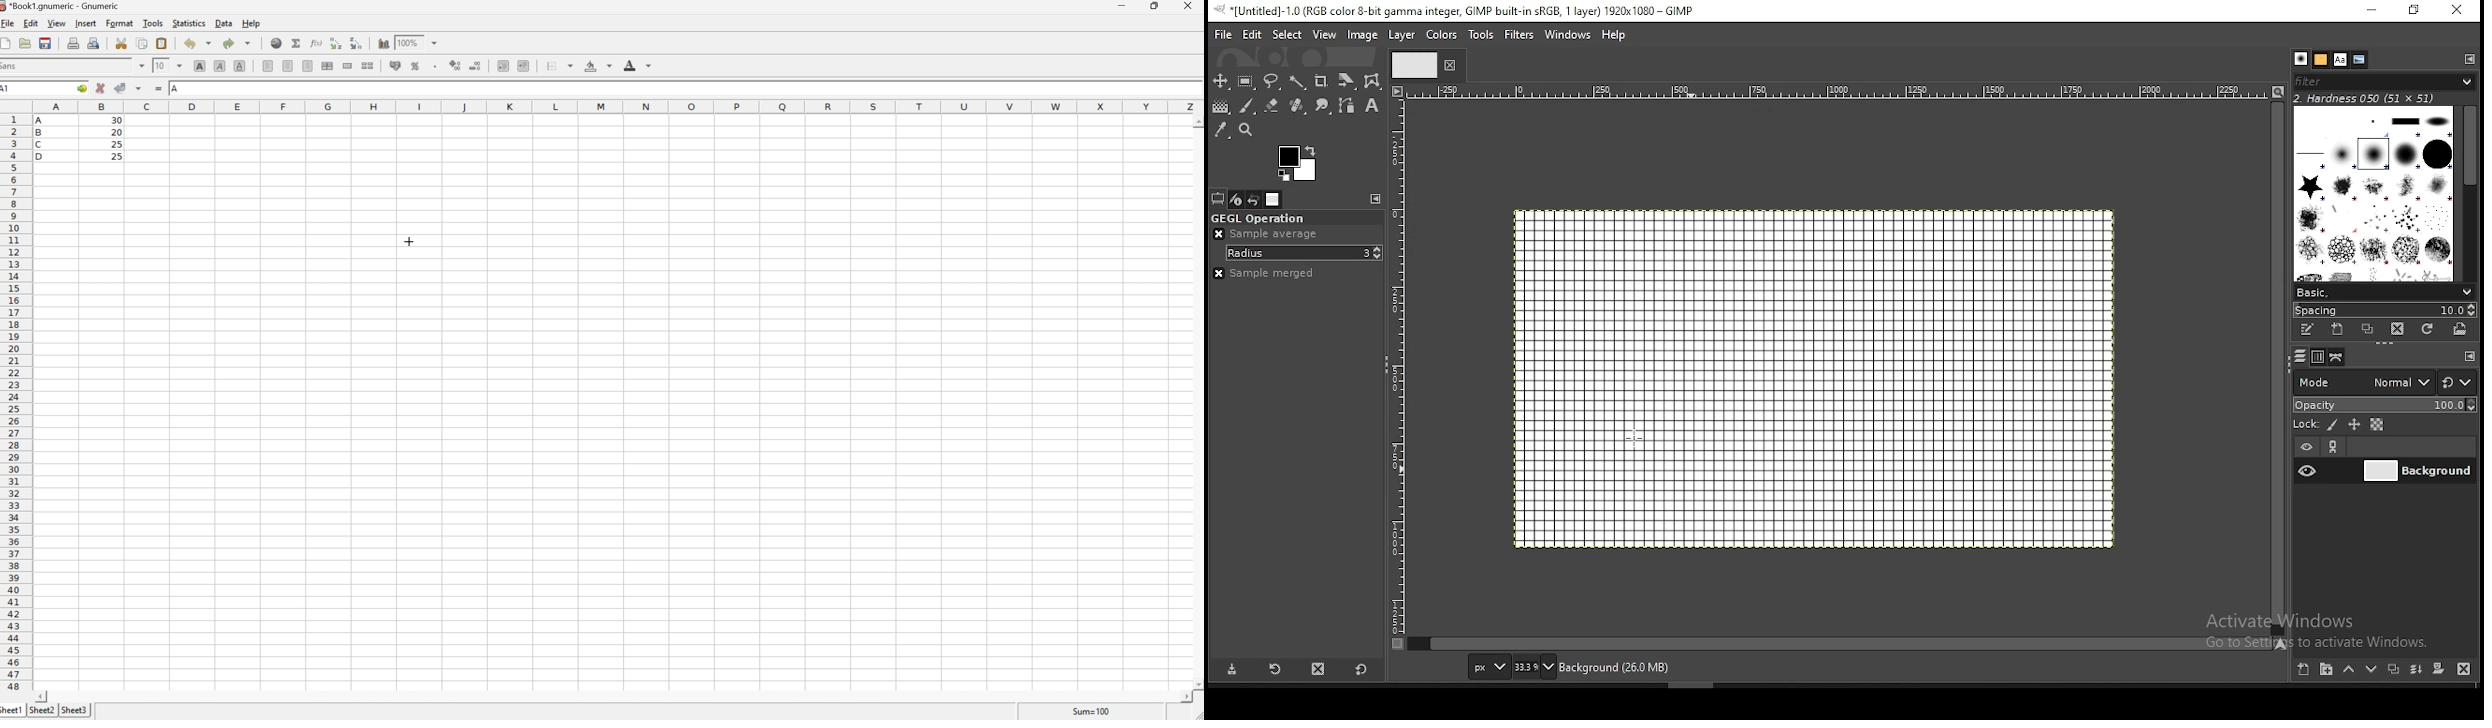  Describe the element at coordinates (31, 23) in the screenshot. I see `Edit` at that location.